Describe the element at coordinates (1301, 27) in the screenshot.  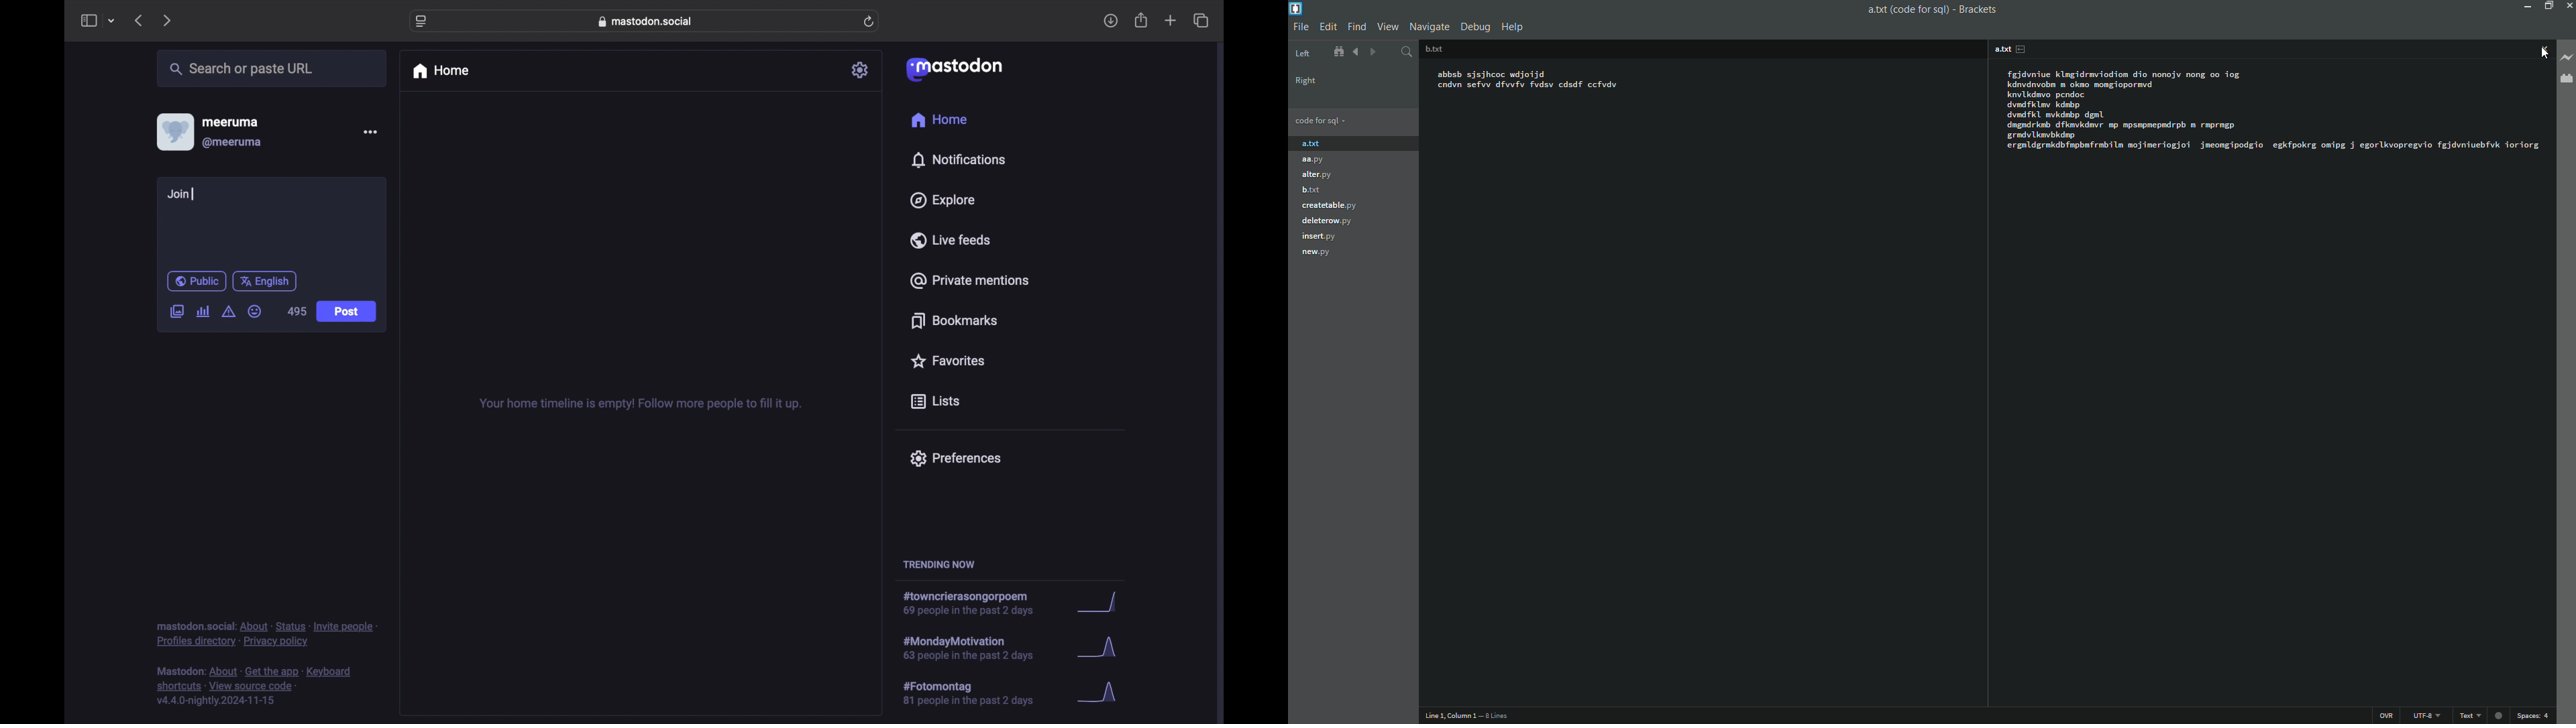
I see `file ` at that location.